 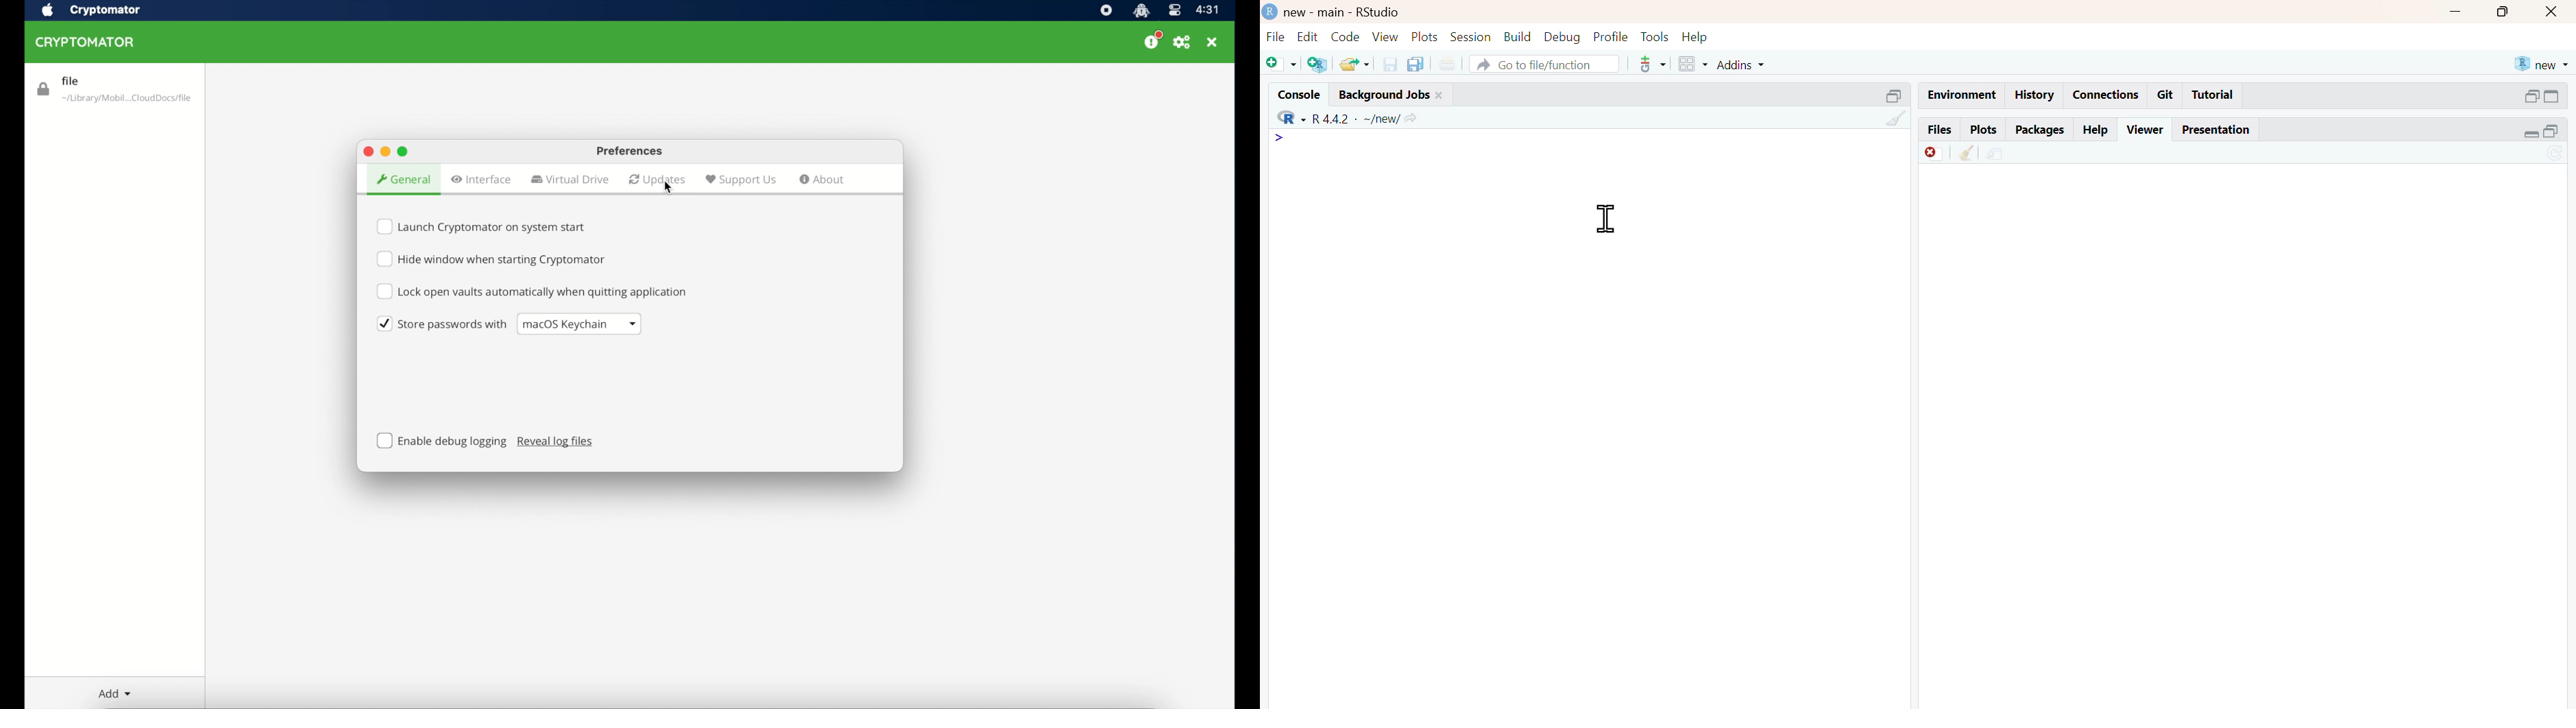 I want to click on file, so click(x=1276, y=36).